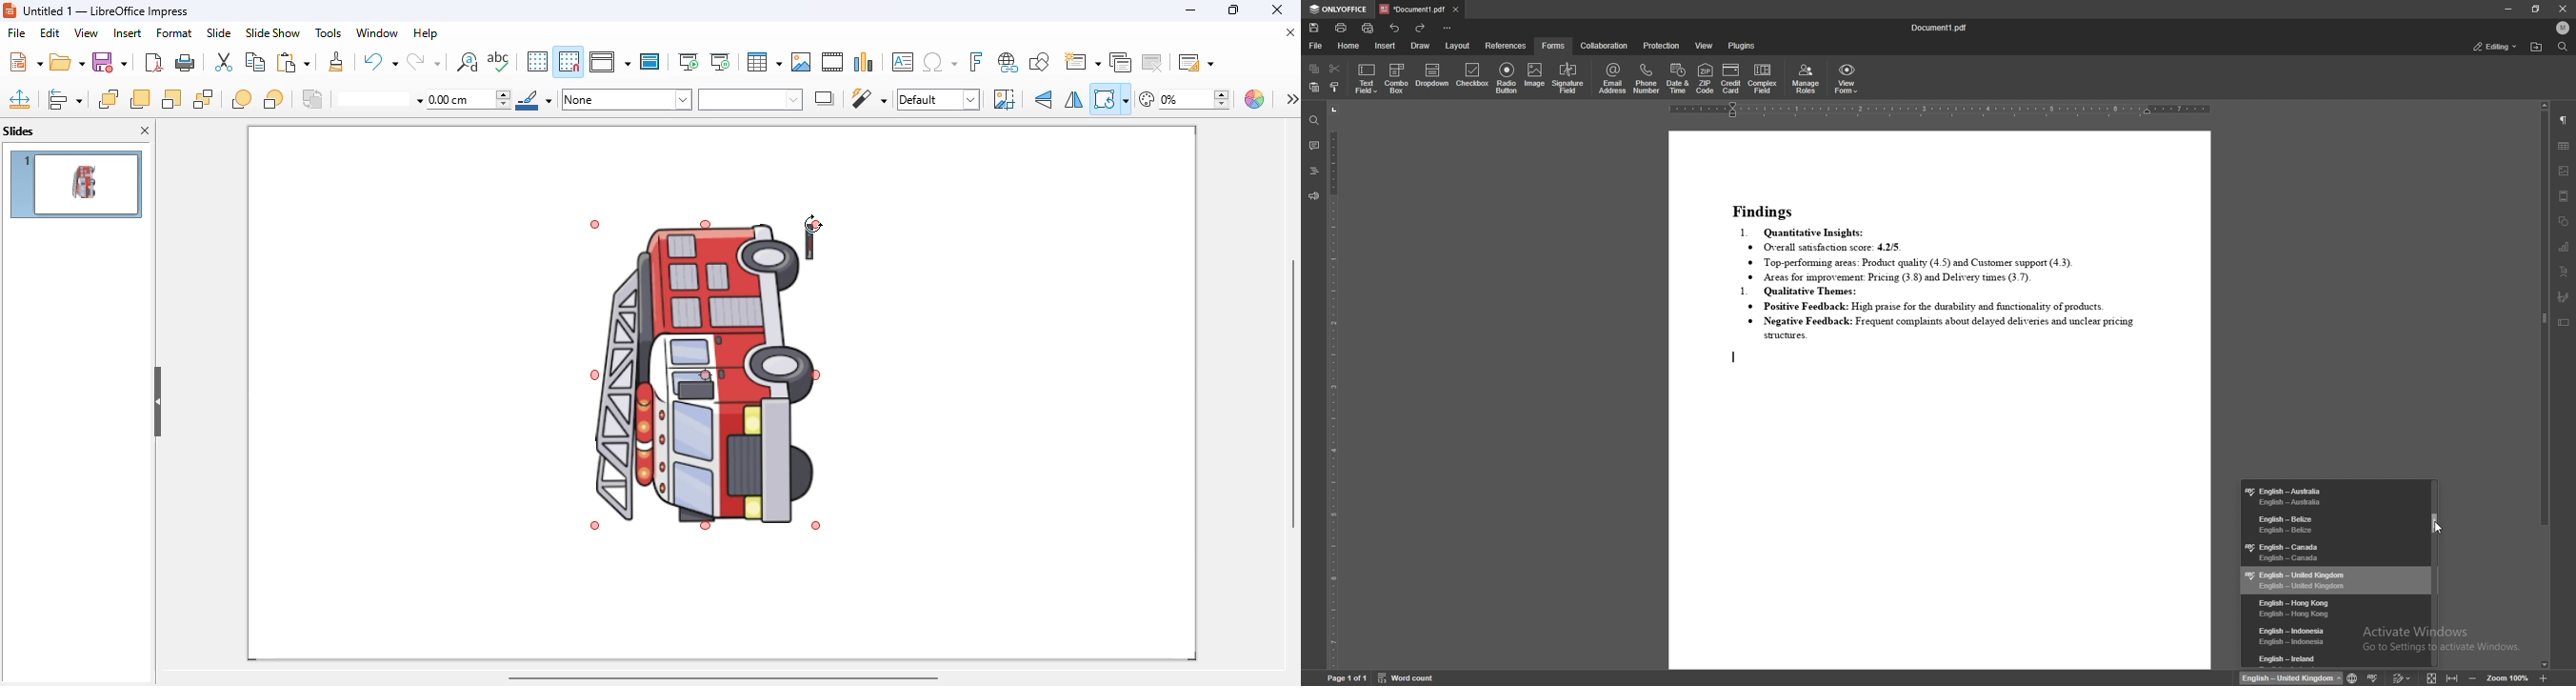  Describe the element at coordinates (2331, 551) in the screenshot. I see `language` at that location.